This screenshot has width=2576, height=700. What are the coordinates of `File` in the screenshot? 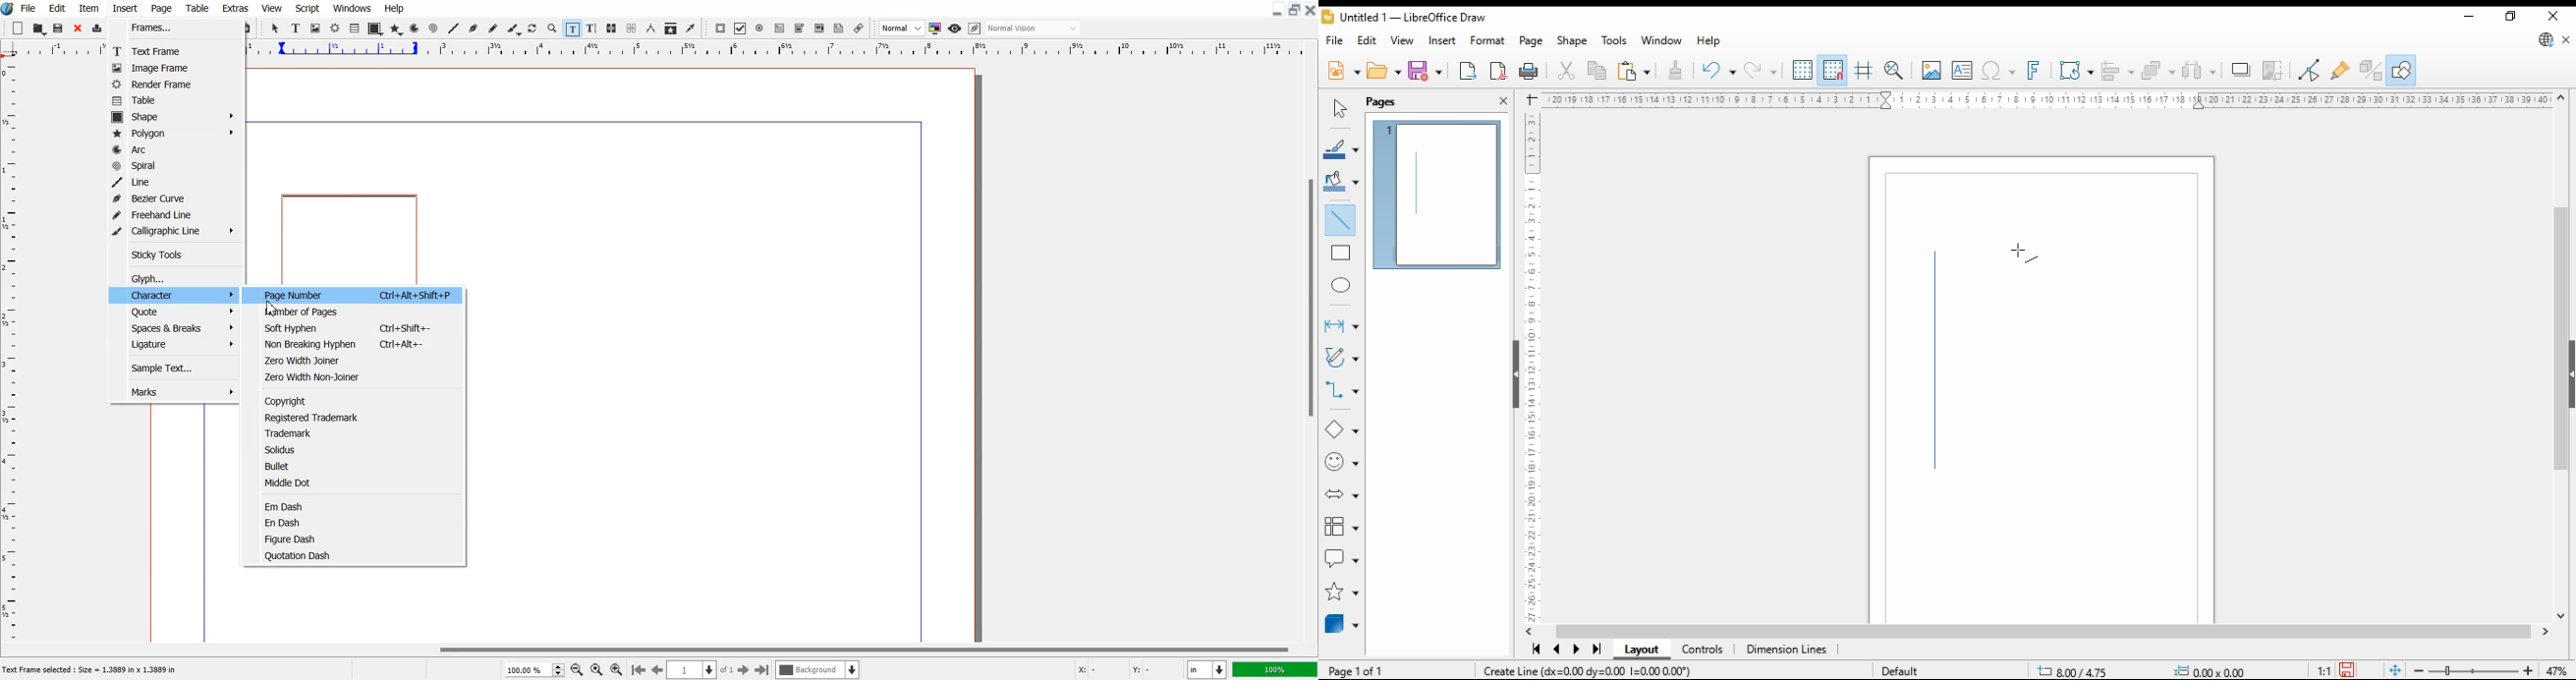 It's located at (30, 8).